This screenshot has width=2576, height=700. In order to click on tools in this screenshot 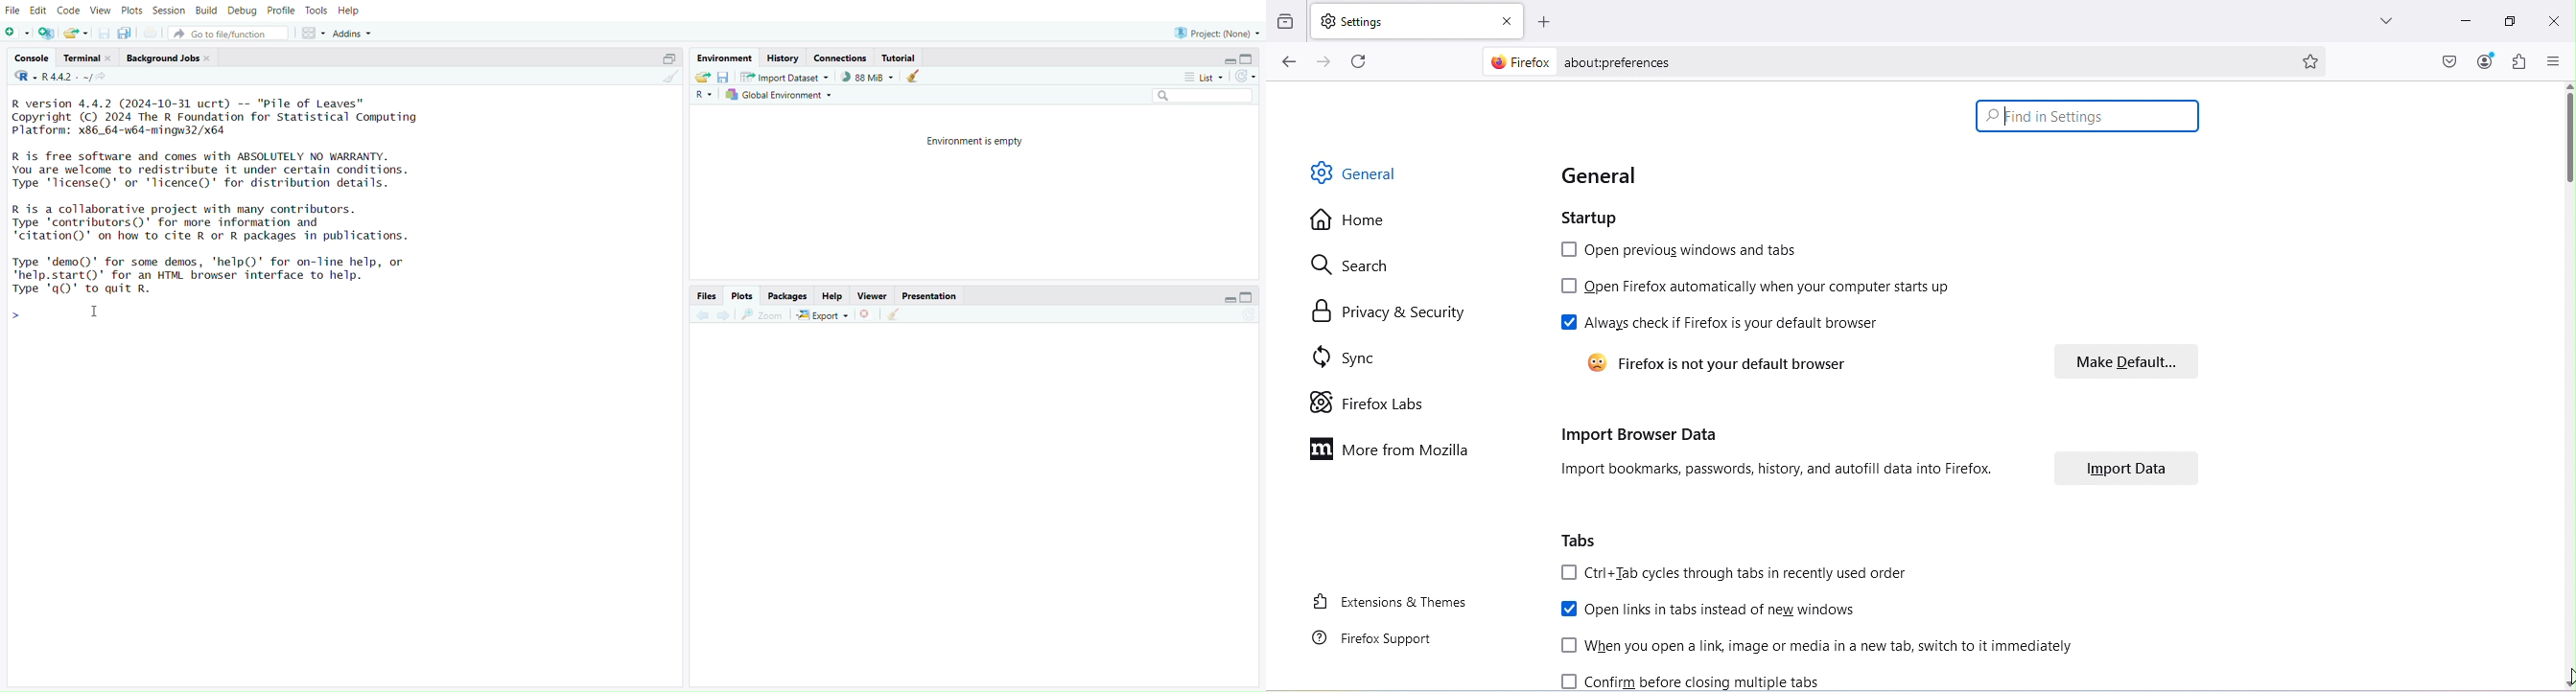, I will do `click(317, 11)`.